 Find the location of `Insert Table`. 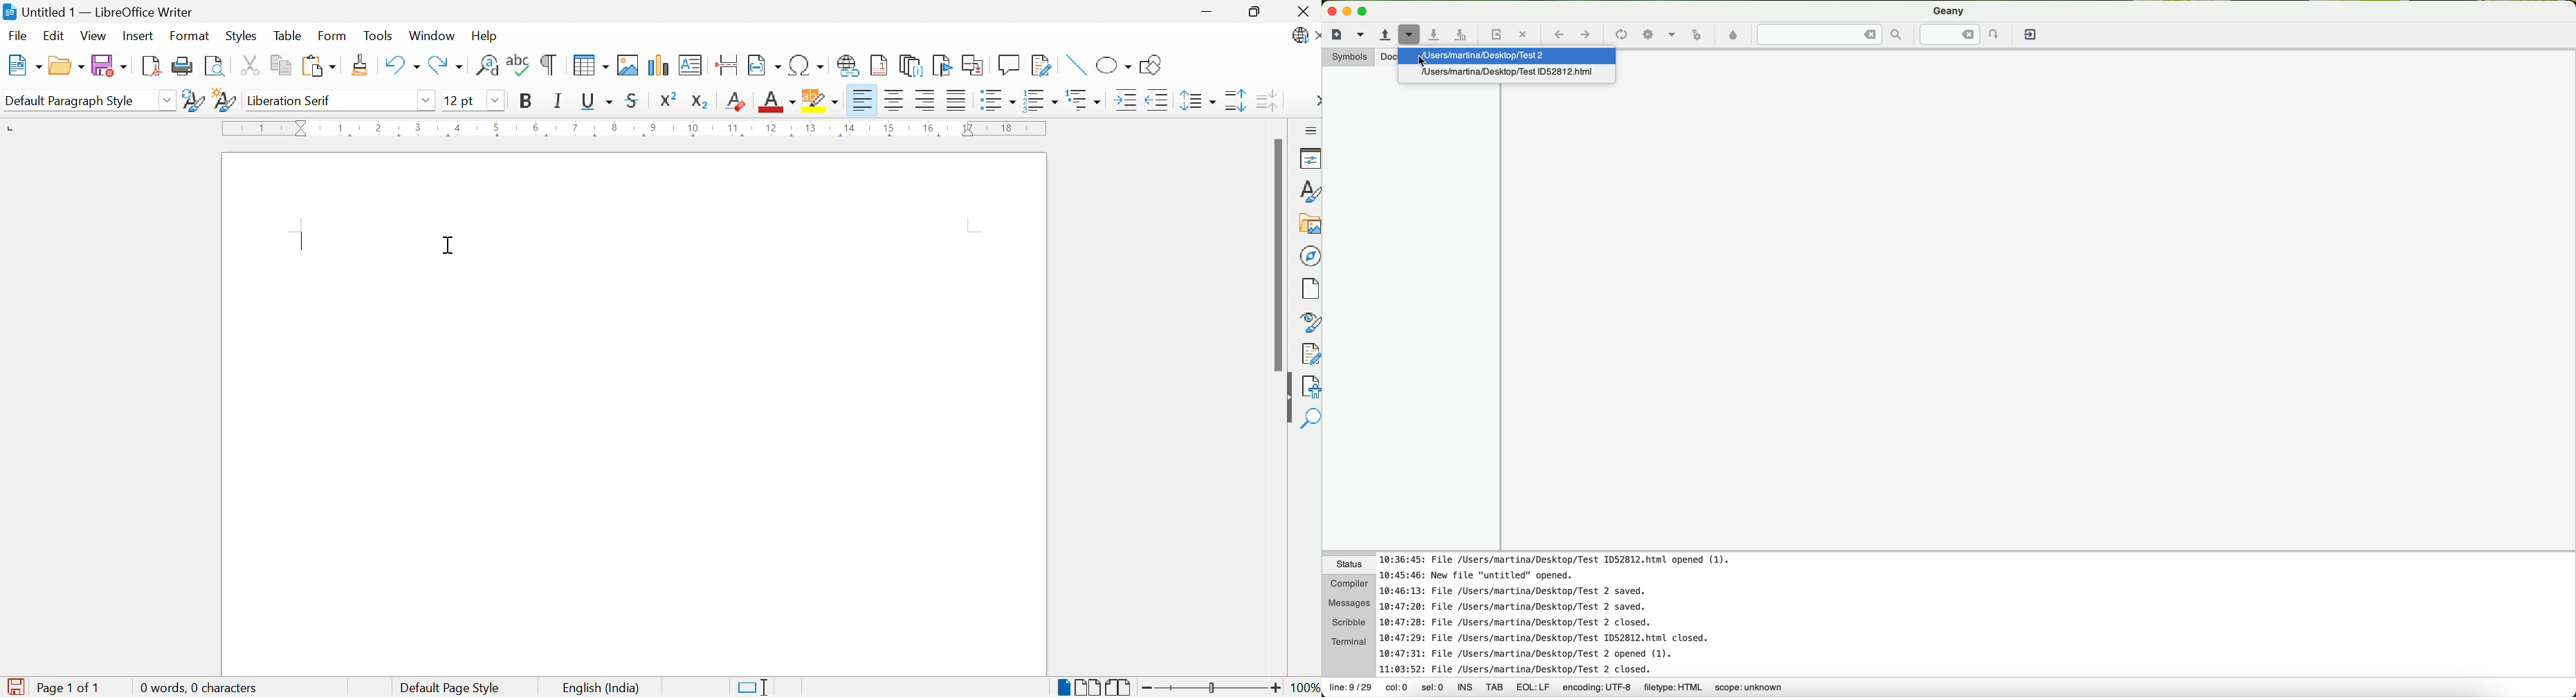

Insert Table is located at coordinates (590, 65).